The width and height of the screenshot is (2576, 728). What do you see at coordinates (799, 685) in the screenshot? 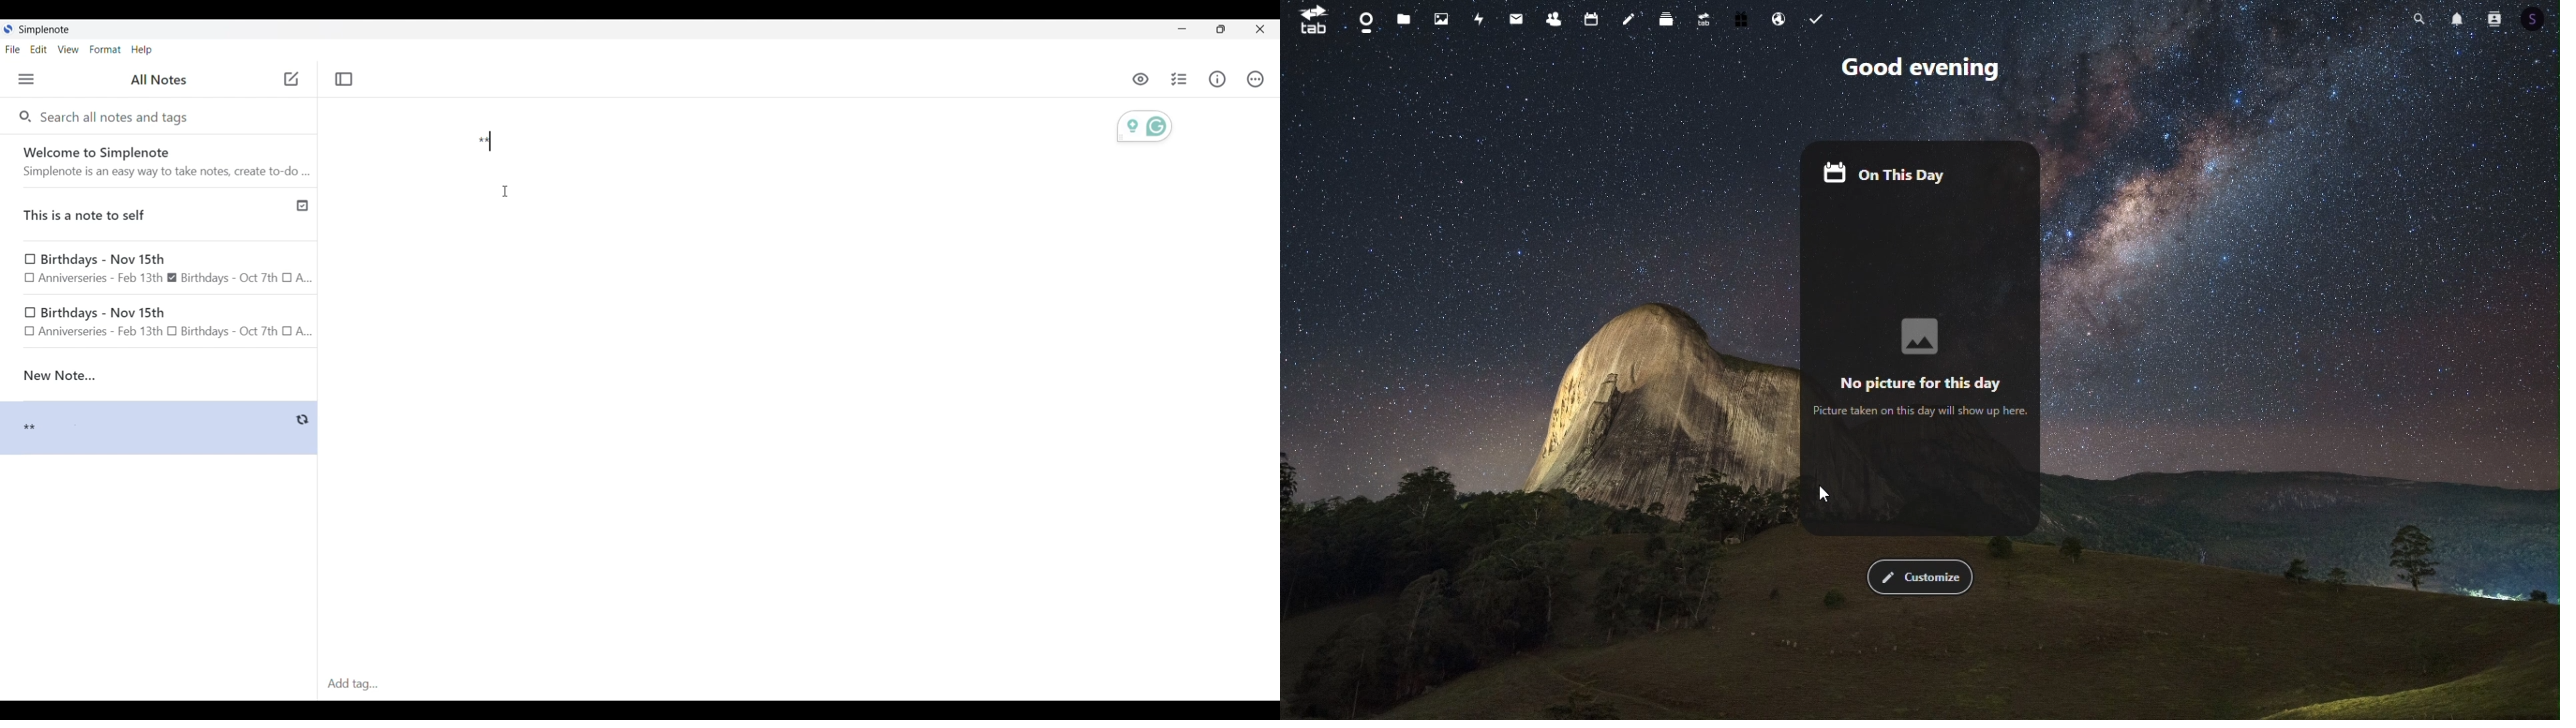
I see `Click to type in tags` at bounding box center [799, 685].